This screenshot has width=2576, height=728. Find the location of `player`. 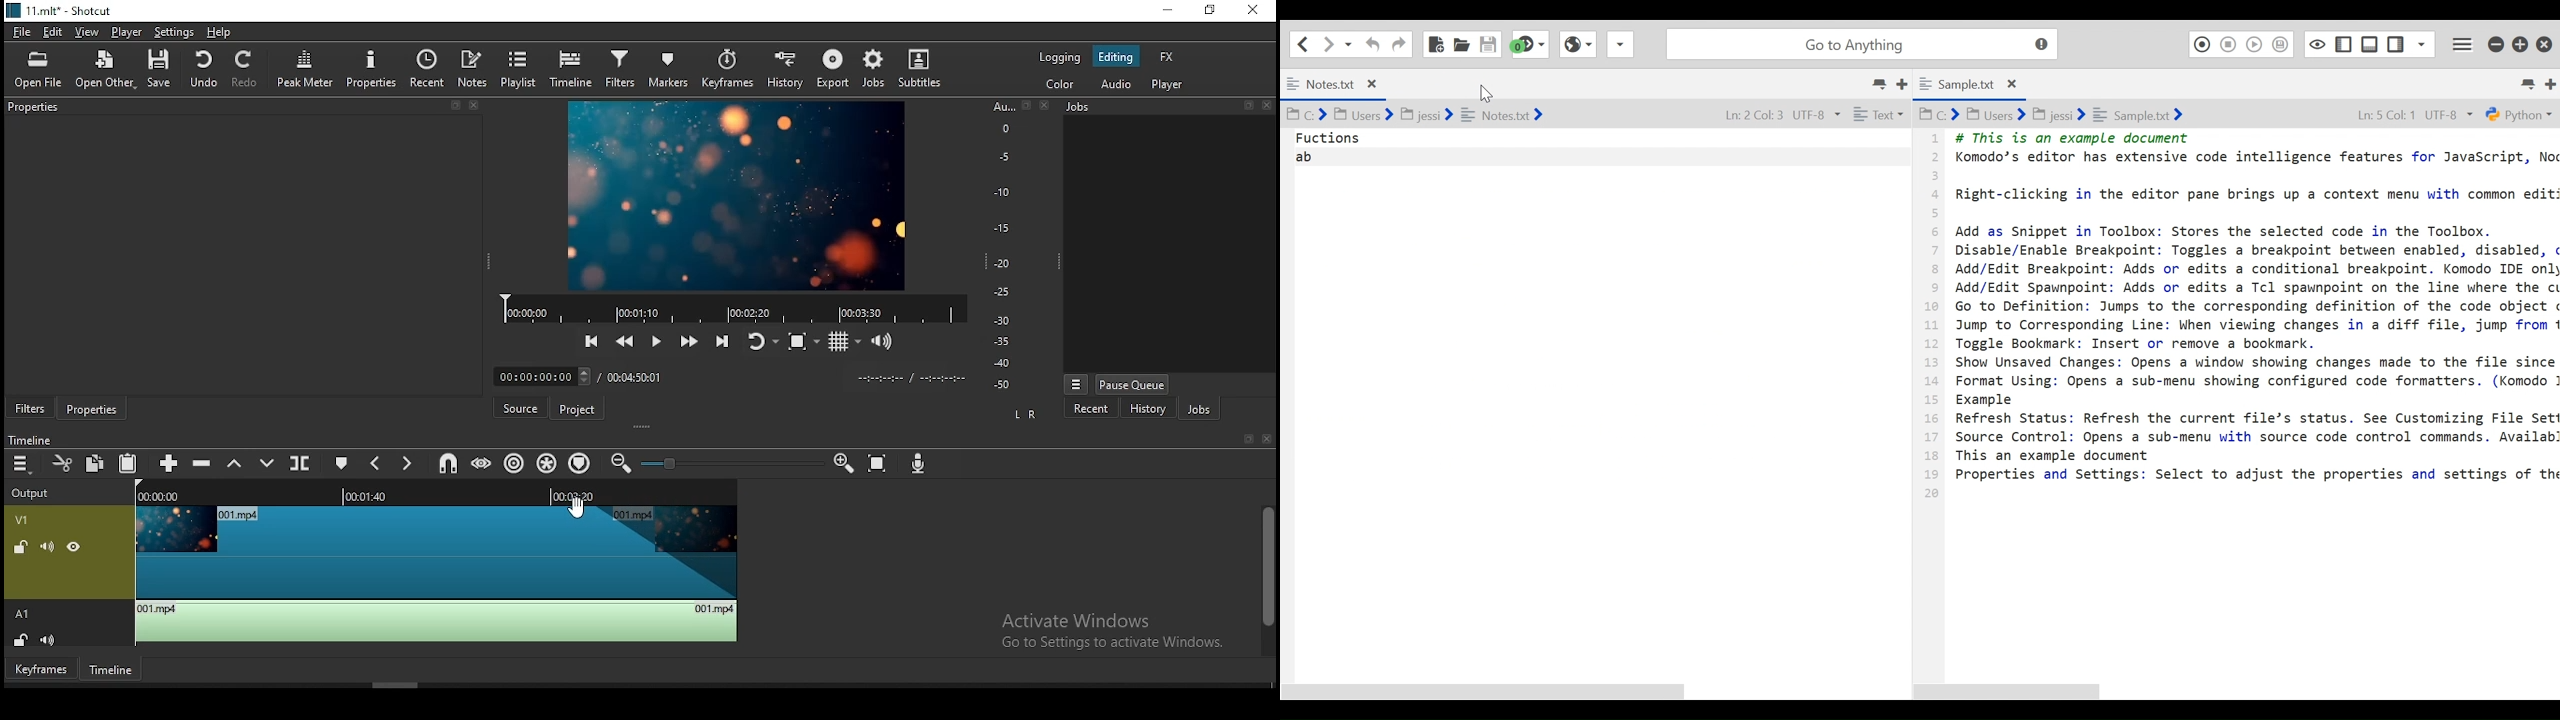

player is located at coordinates (127, 31).